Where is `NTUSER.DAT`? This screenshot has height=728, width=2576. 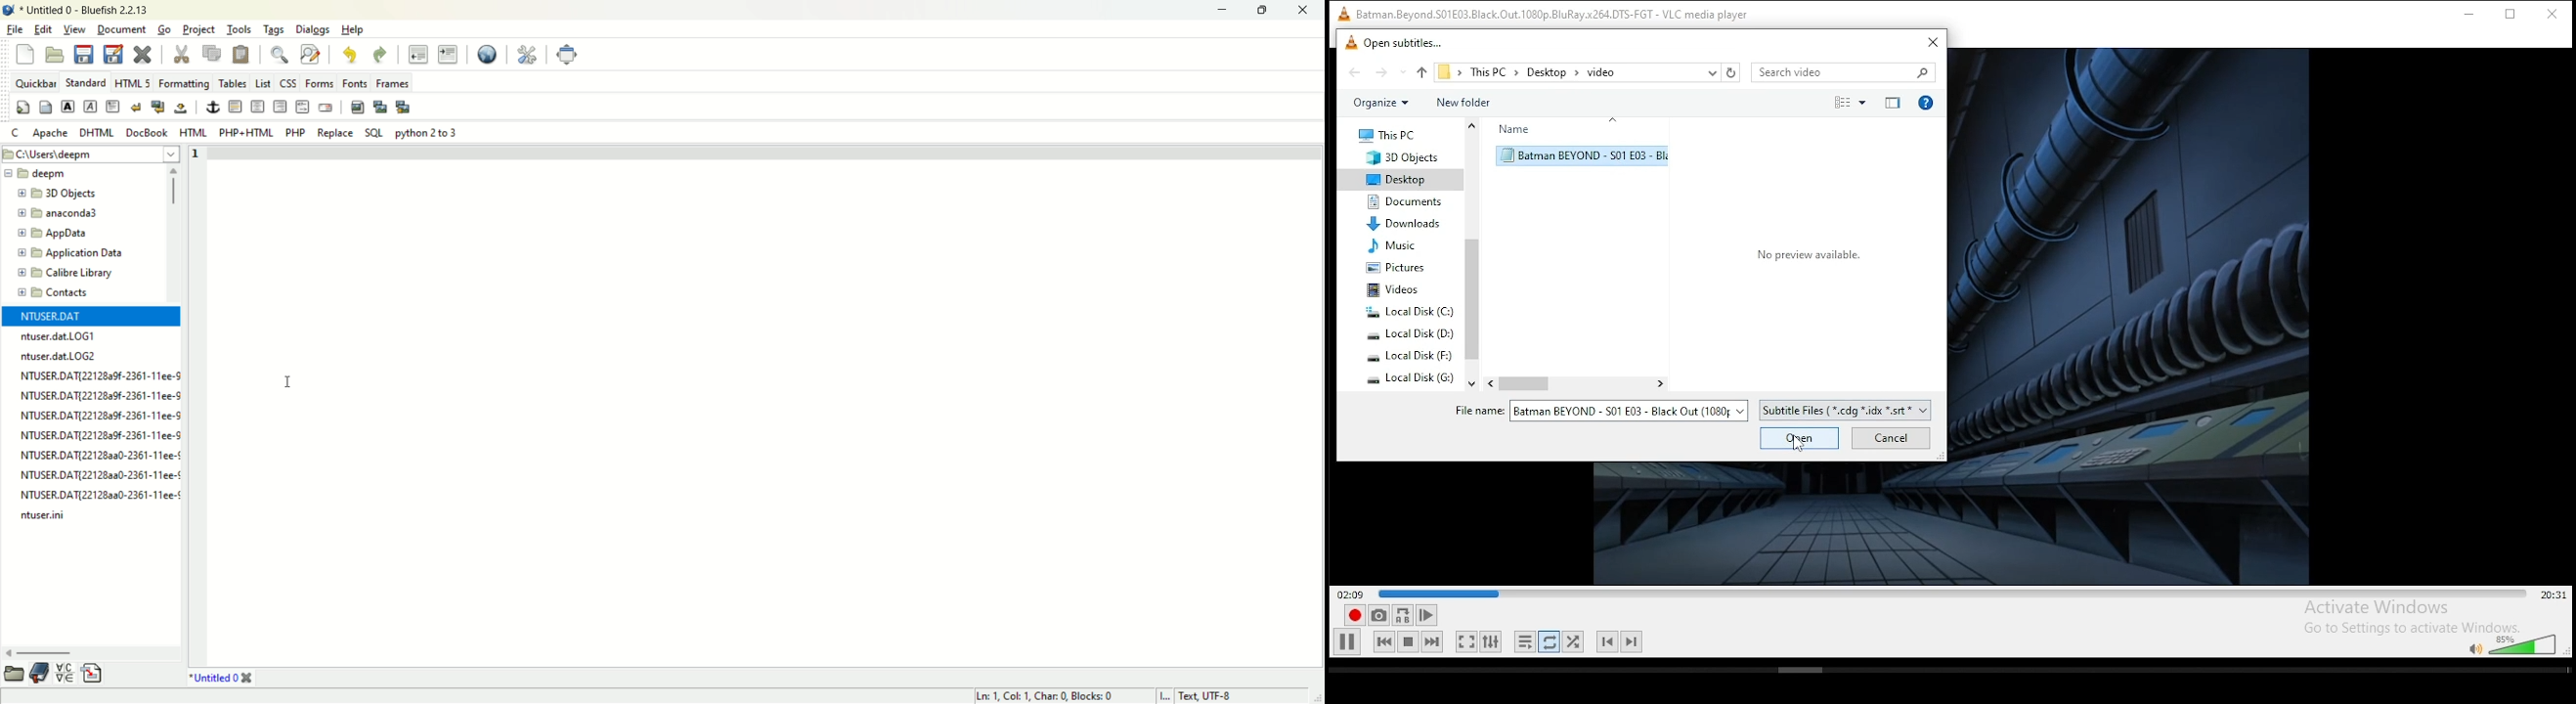
NTUSER.DAT is located at coordinates (50, 316).